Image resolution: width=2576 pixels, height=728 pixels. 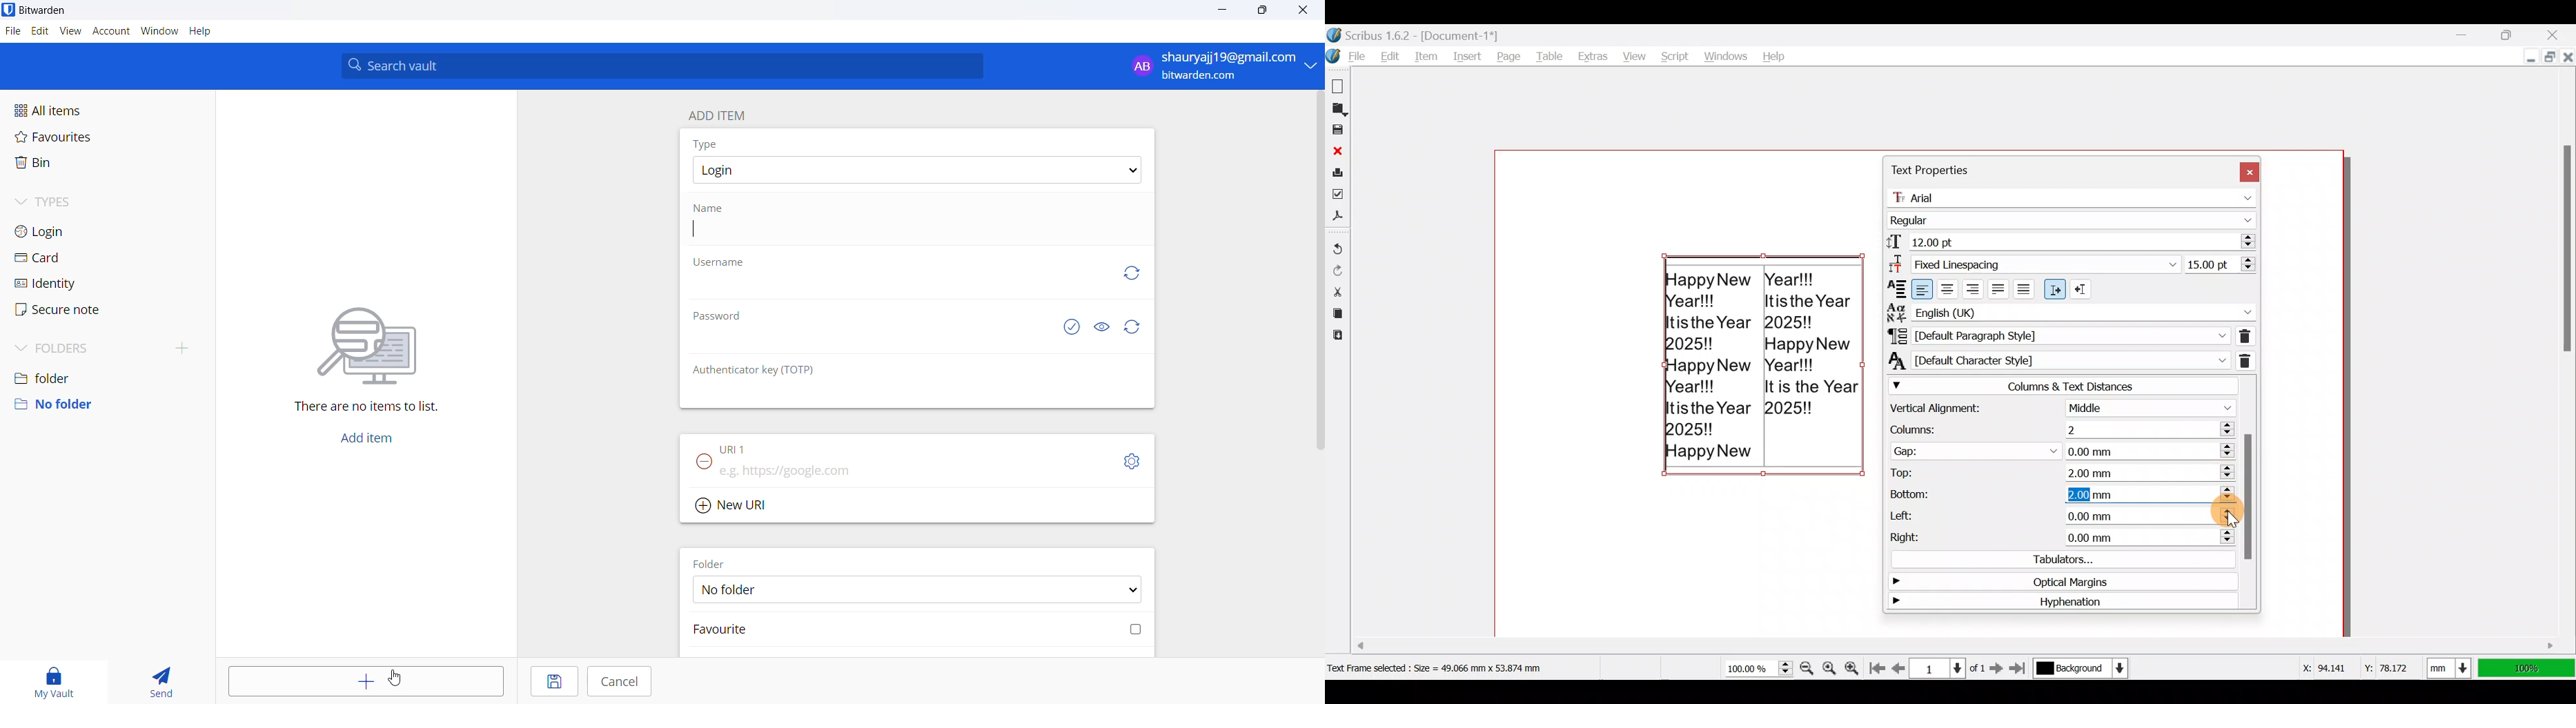 What do you see at coordinates (2248, 170) in the screenshot?
I see `Close` at bounding box center [2248, 170].